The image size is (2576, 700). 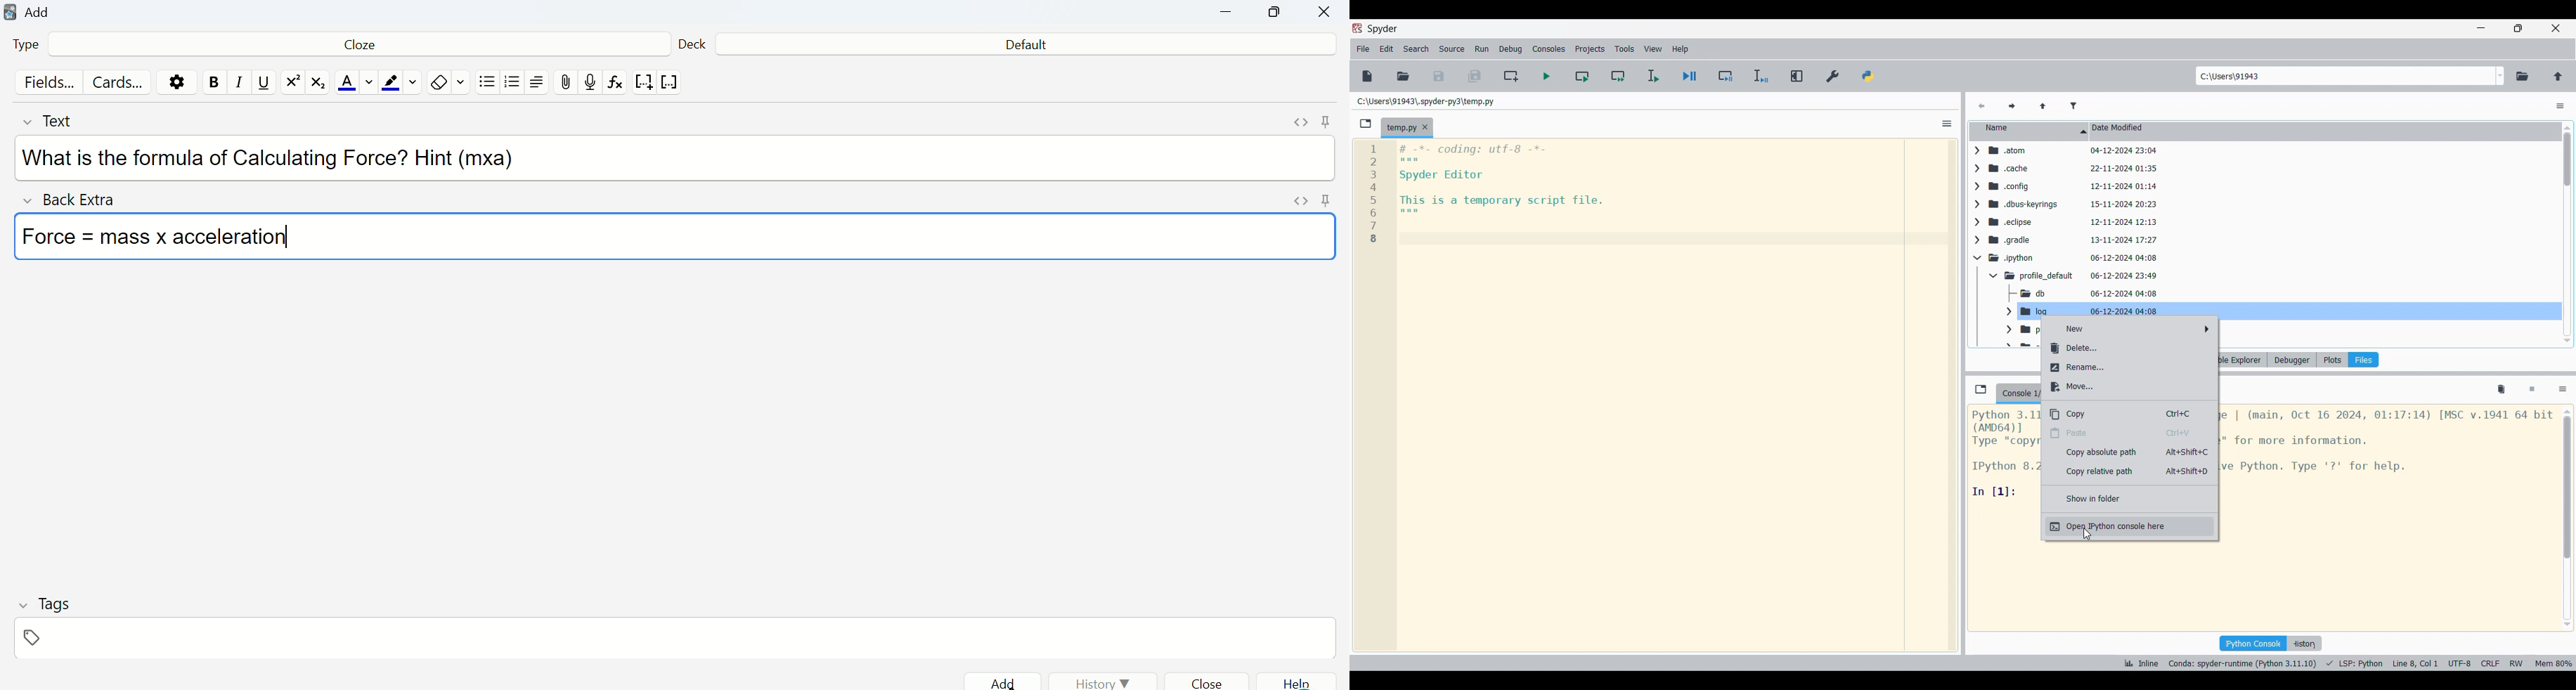 I want to click on Paste, so click(x=2130, y=433).